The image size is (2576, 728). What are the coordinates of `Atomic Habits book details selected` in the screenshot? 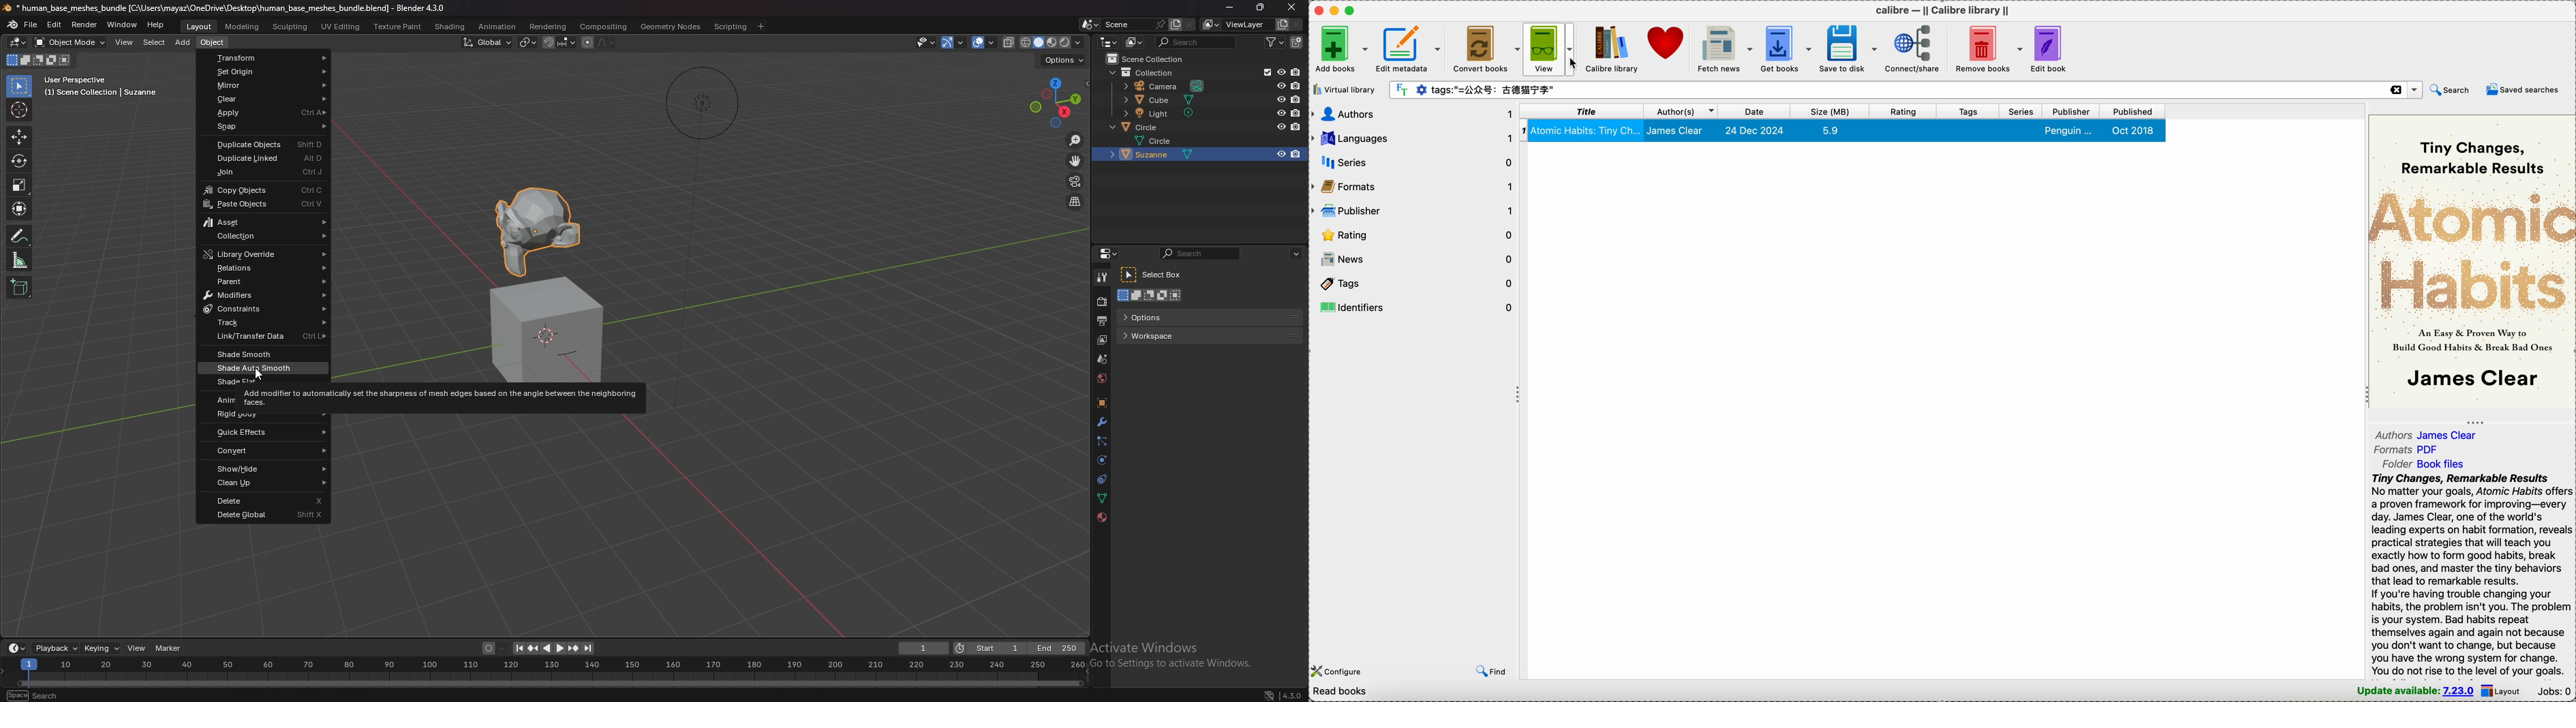 It's located at (1845, 132).